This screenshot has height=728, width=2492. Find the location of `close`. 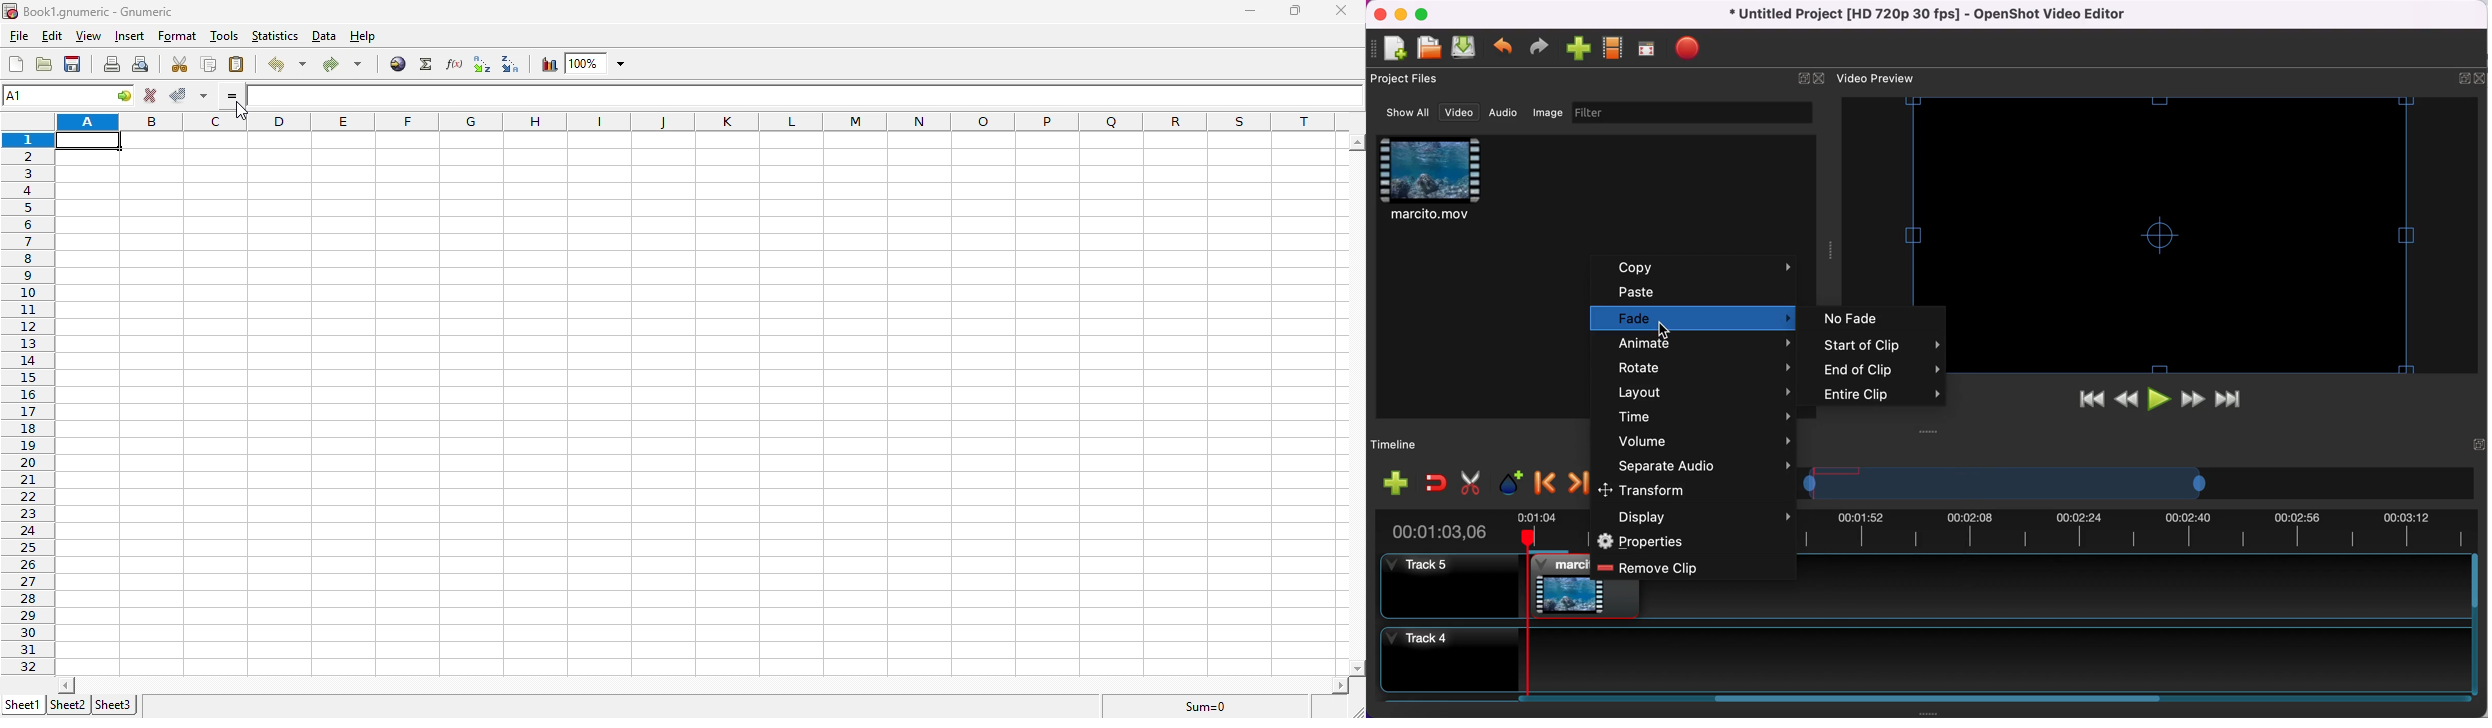

close is located at coordinates (1821, 79).